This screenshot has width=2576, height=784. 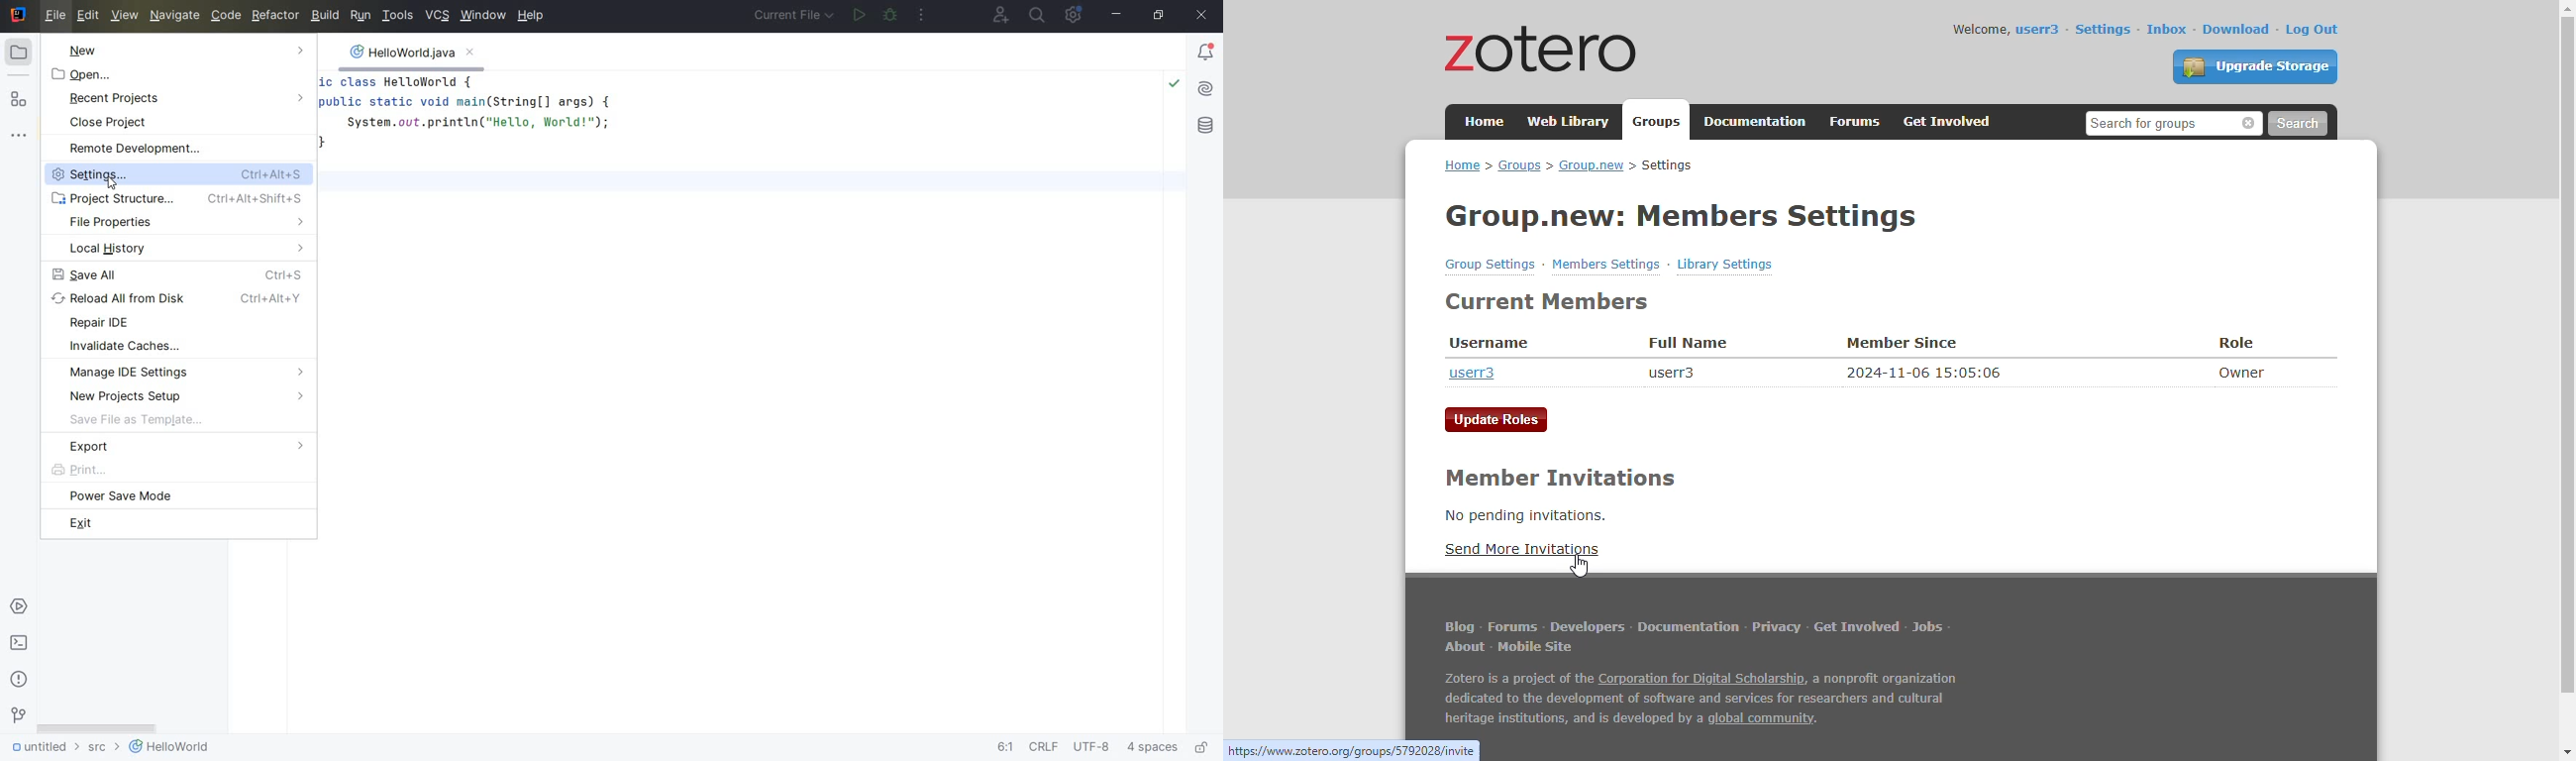 I want to click on LOCAL HISTORY, so click(x=184, y=249).